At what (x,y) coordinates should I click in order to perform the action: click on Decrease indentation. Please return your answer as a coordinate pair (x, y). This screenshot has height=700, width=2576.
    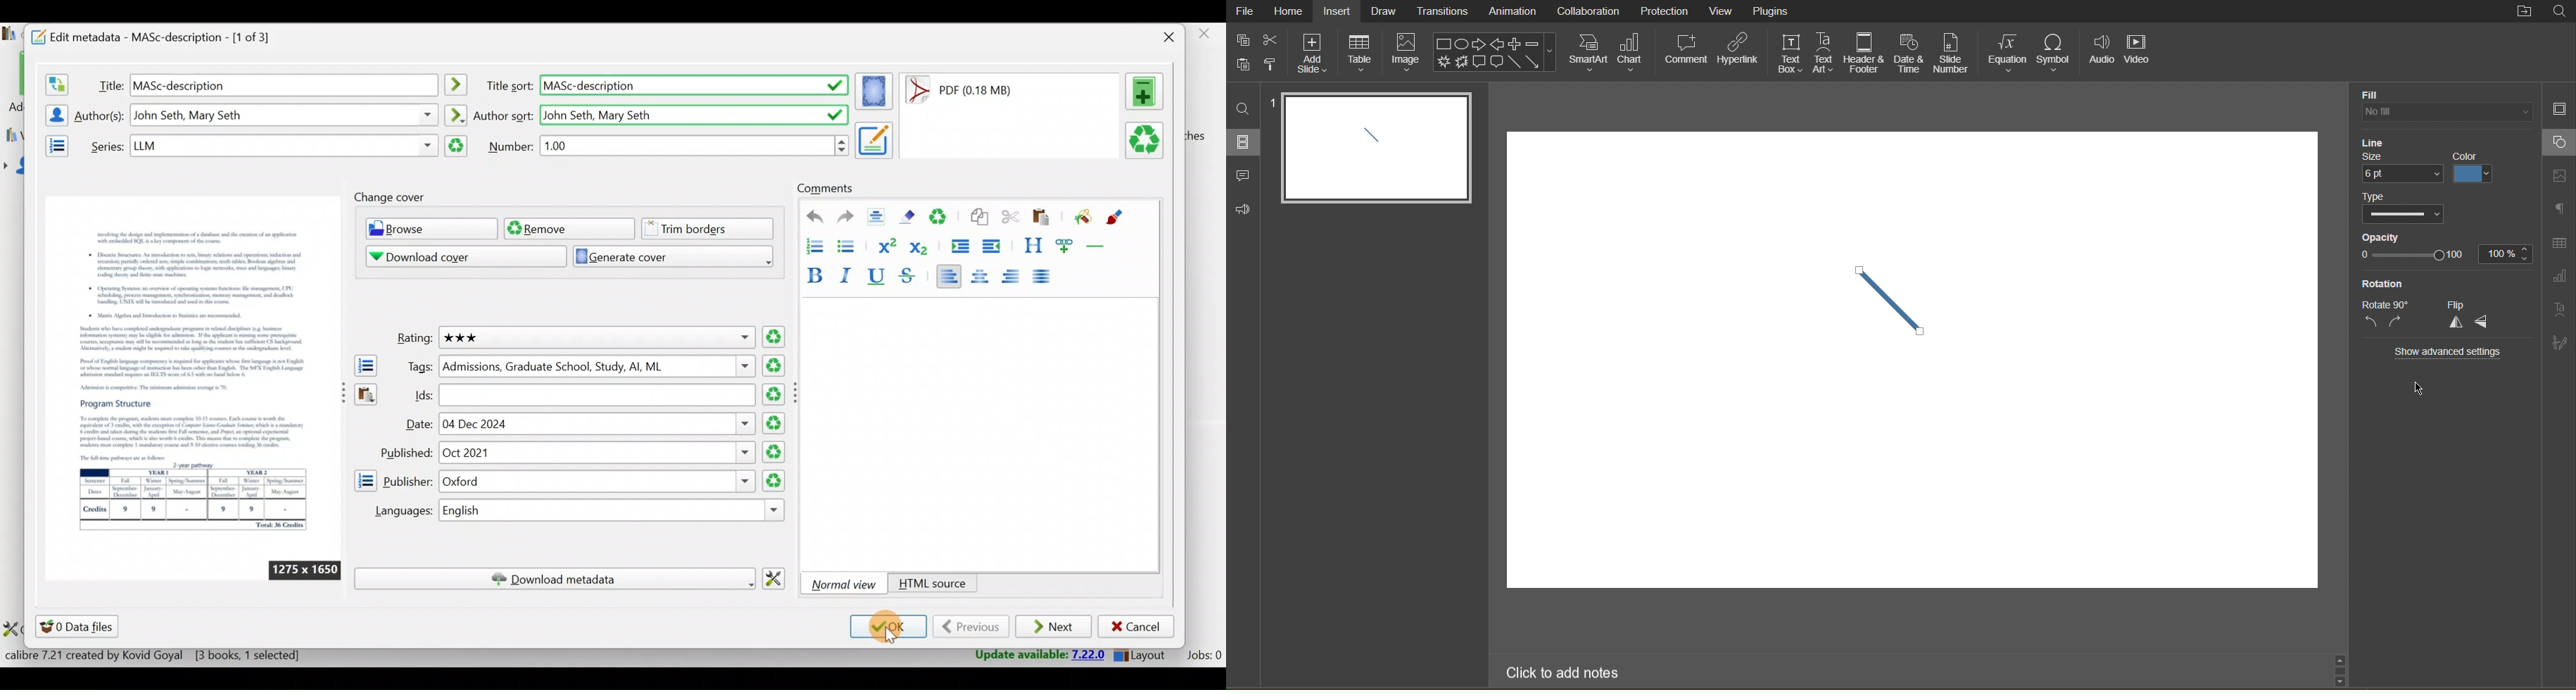
    Looking at the image, I should click on (992, 246).